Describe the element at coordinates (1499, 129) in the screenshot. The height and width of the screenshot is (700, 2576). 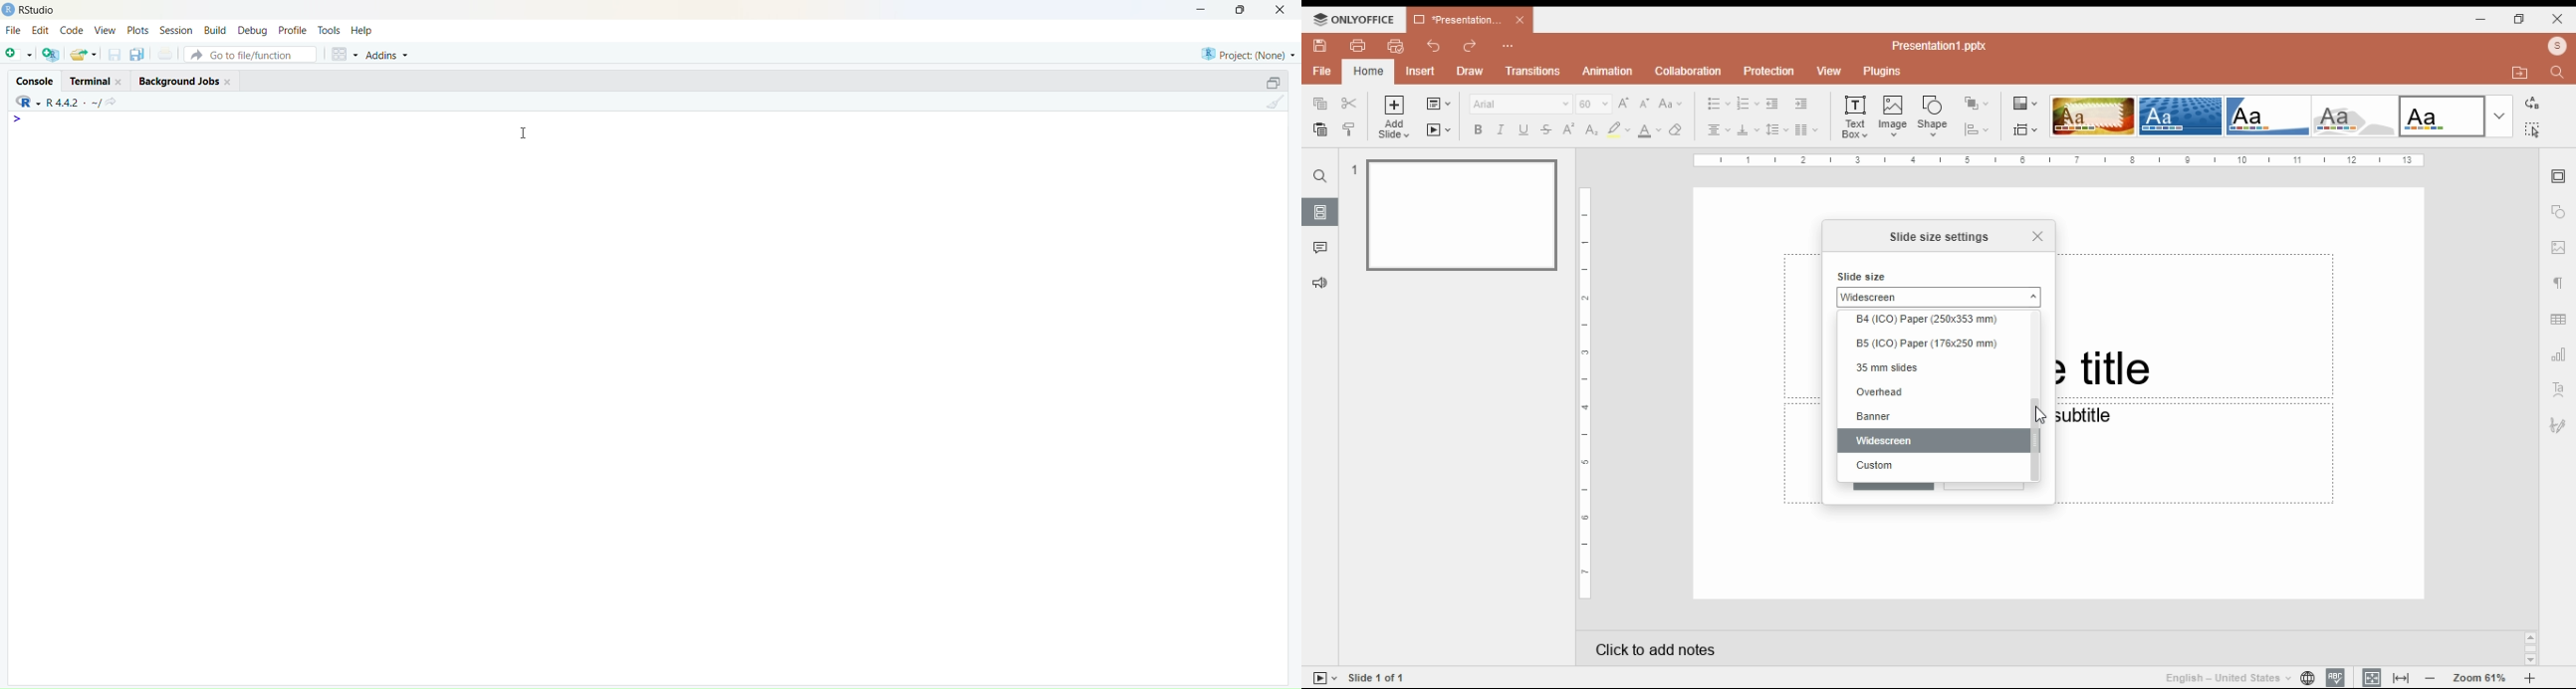
I see `italics` at that location.